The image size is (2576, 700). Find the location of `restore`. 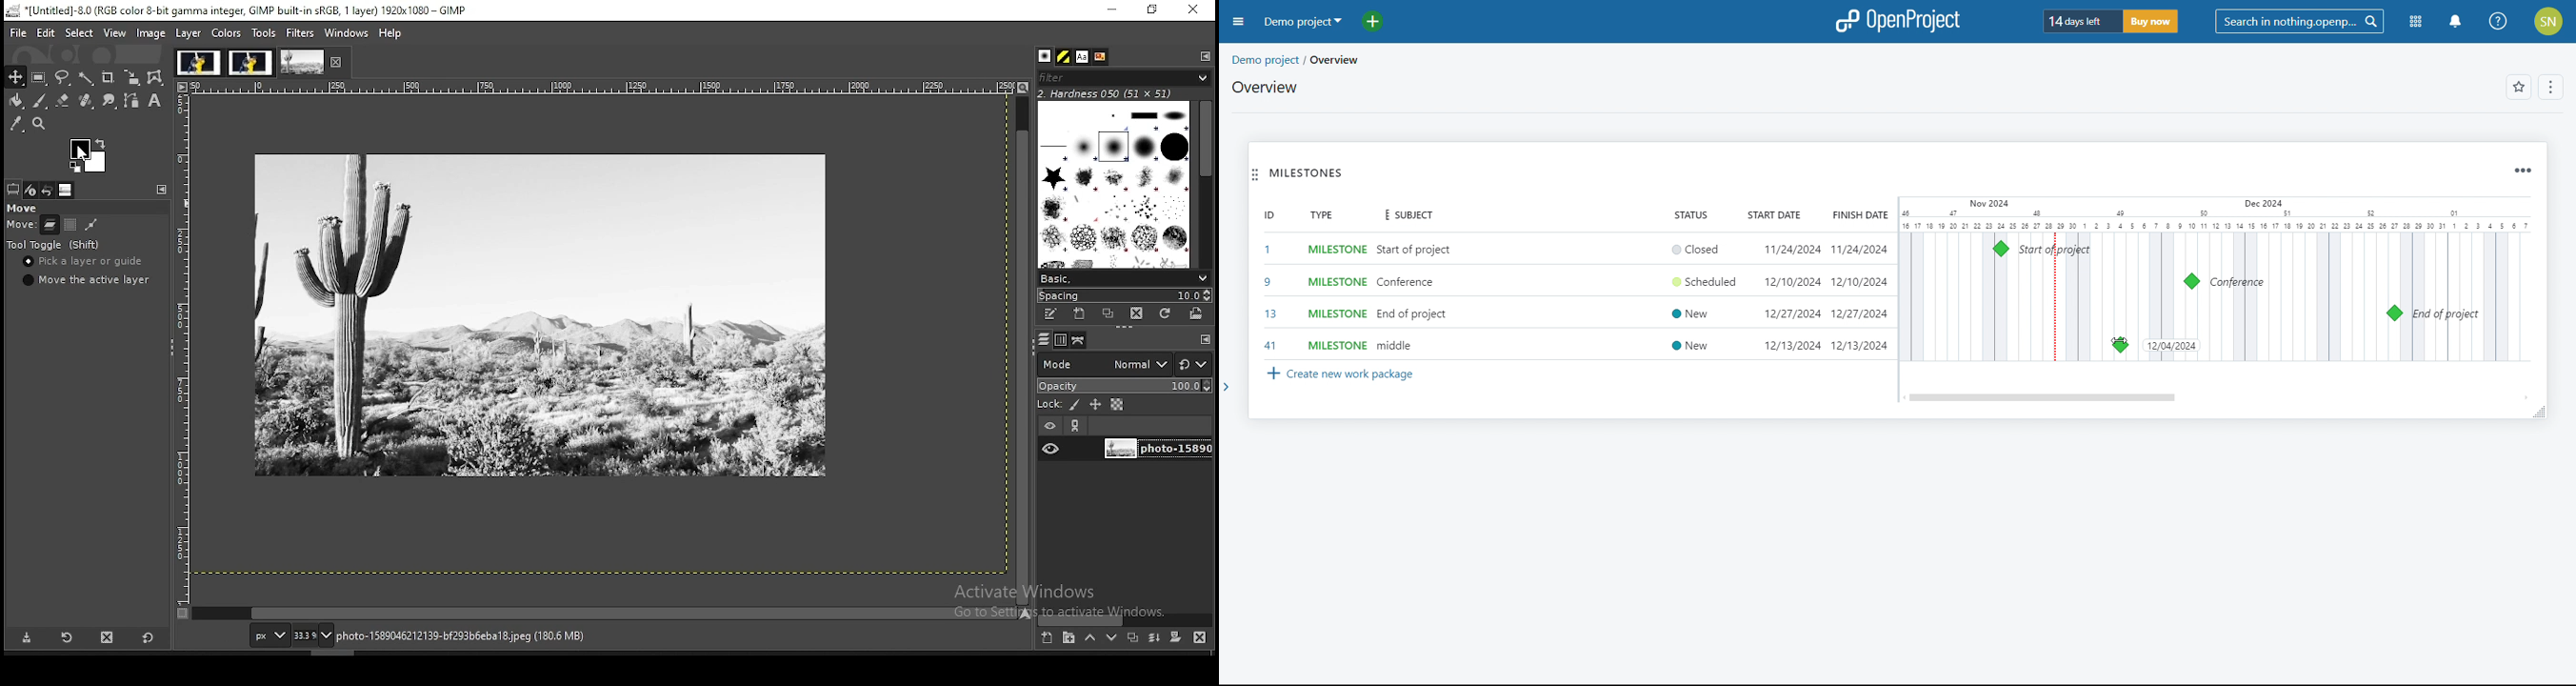

restore is located at coordinates (1153, 10).